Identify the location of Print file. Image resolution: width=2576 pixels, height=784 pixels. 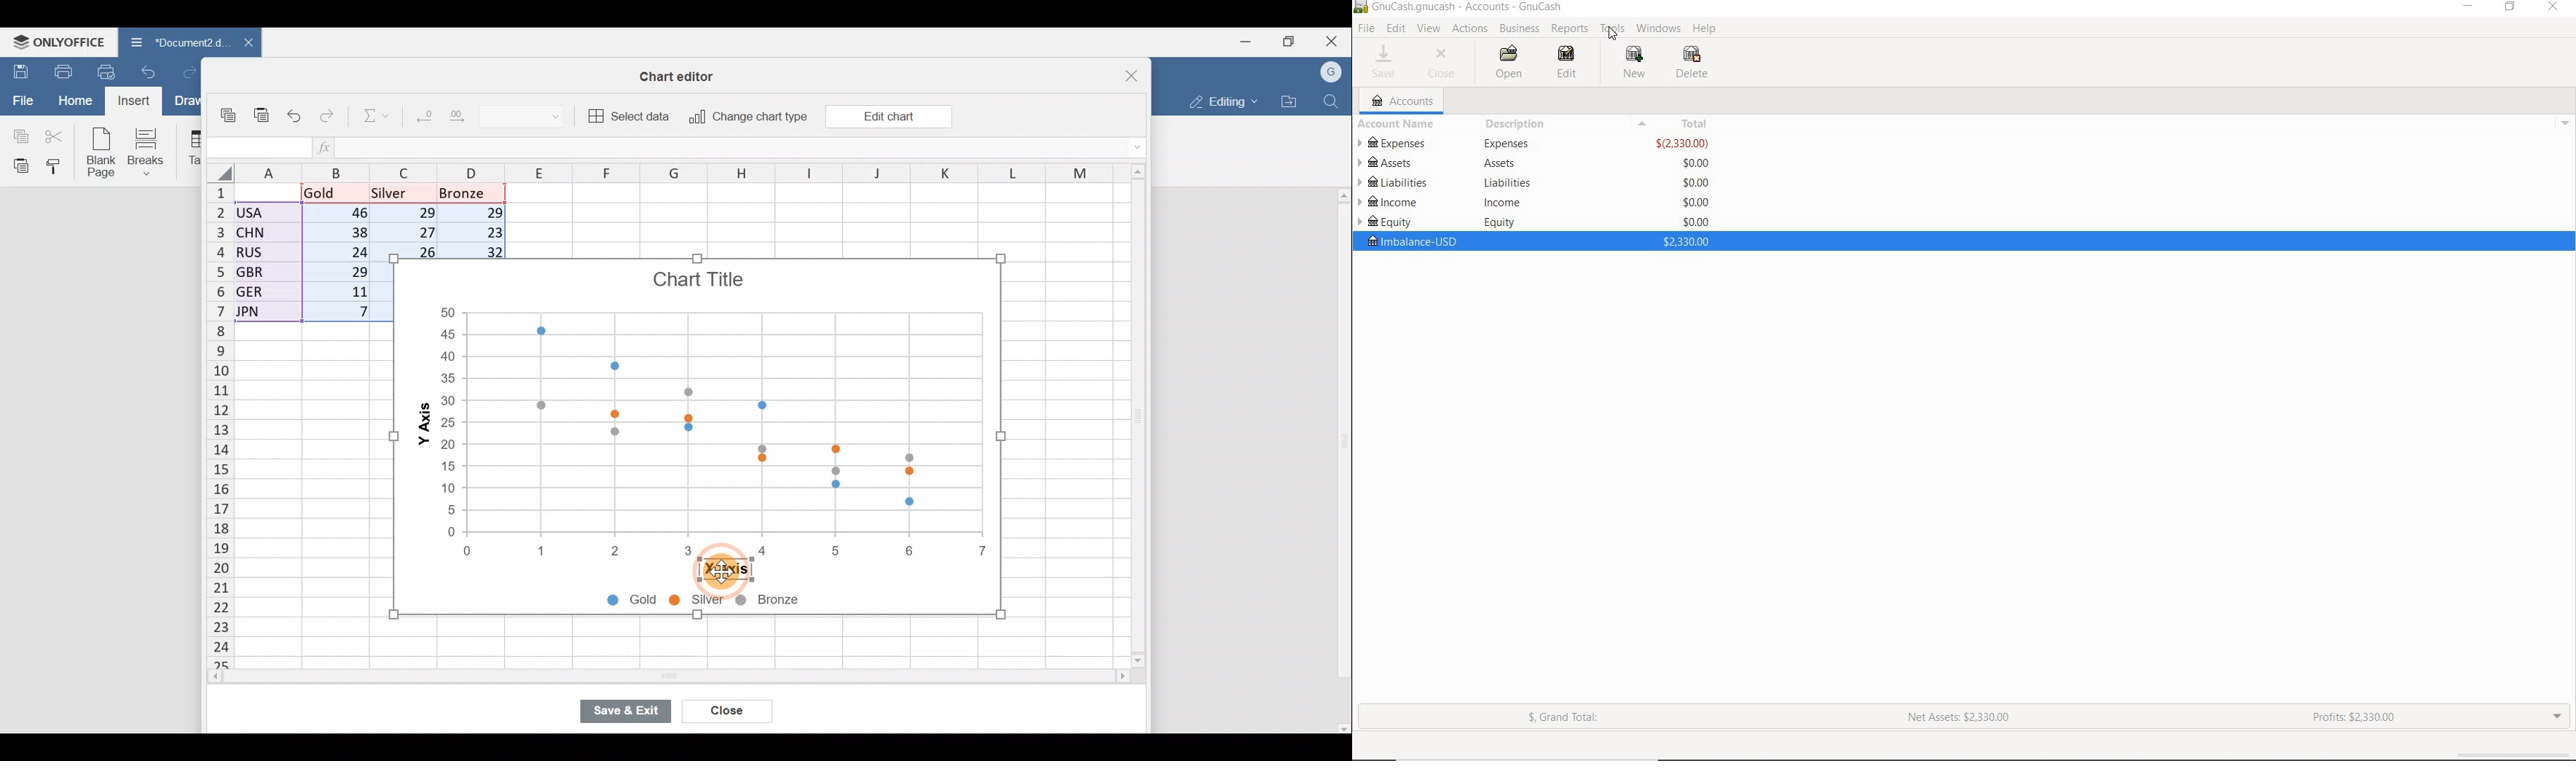
(58, 70).